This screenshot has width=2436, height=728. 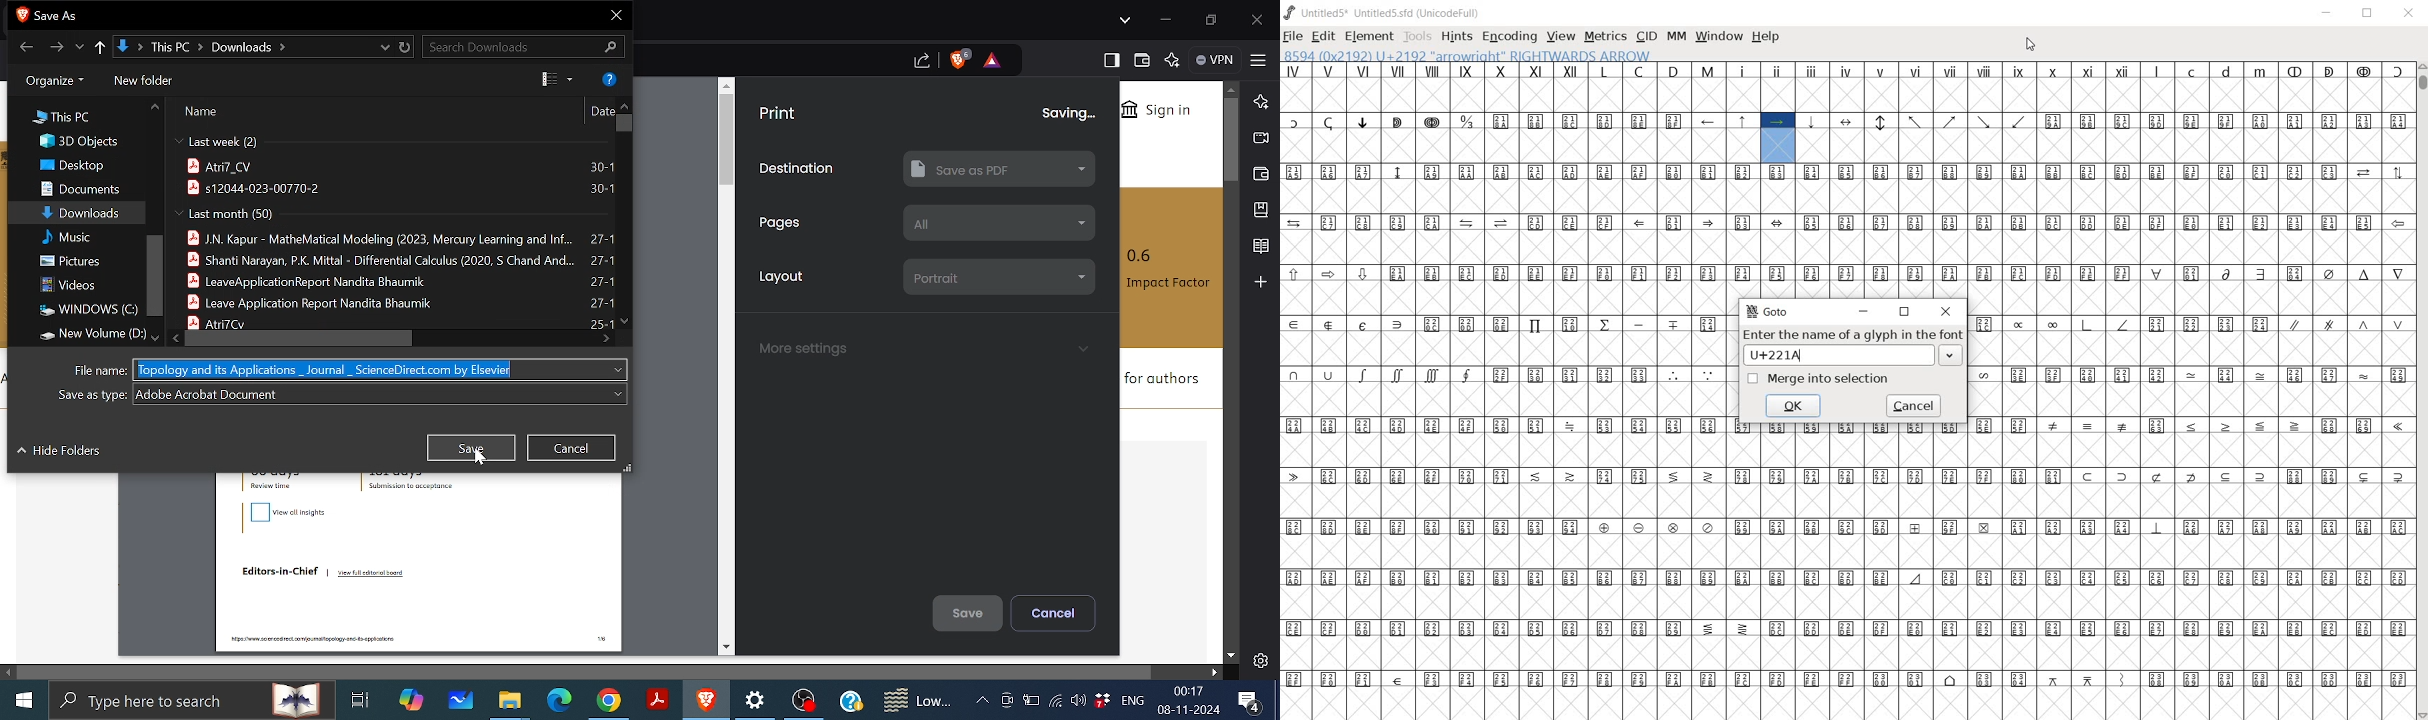 I want to click on Cancel, so click(x=572, y=448).